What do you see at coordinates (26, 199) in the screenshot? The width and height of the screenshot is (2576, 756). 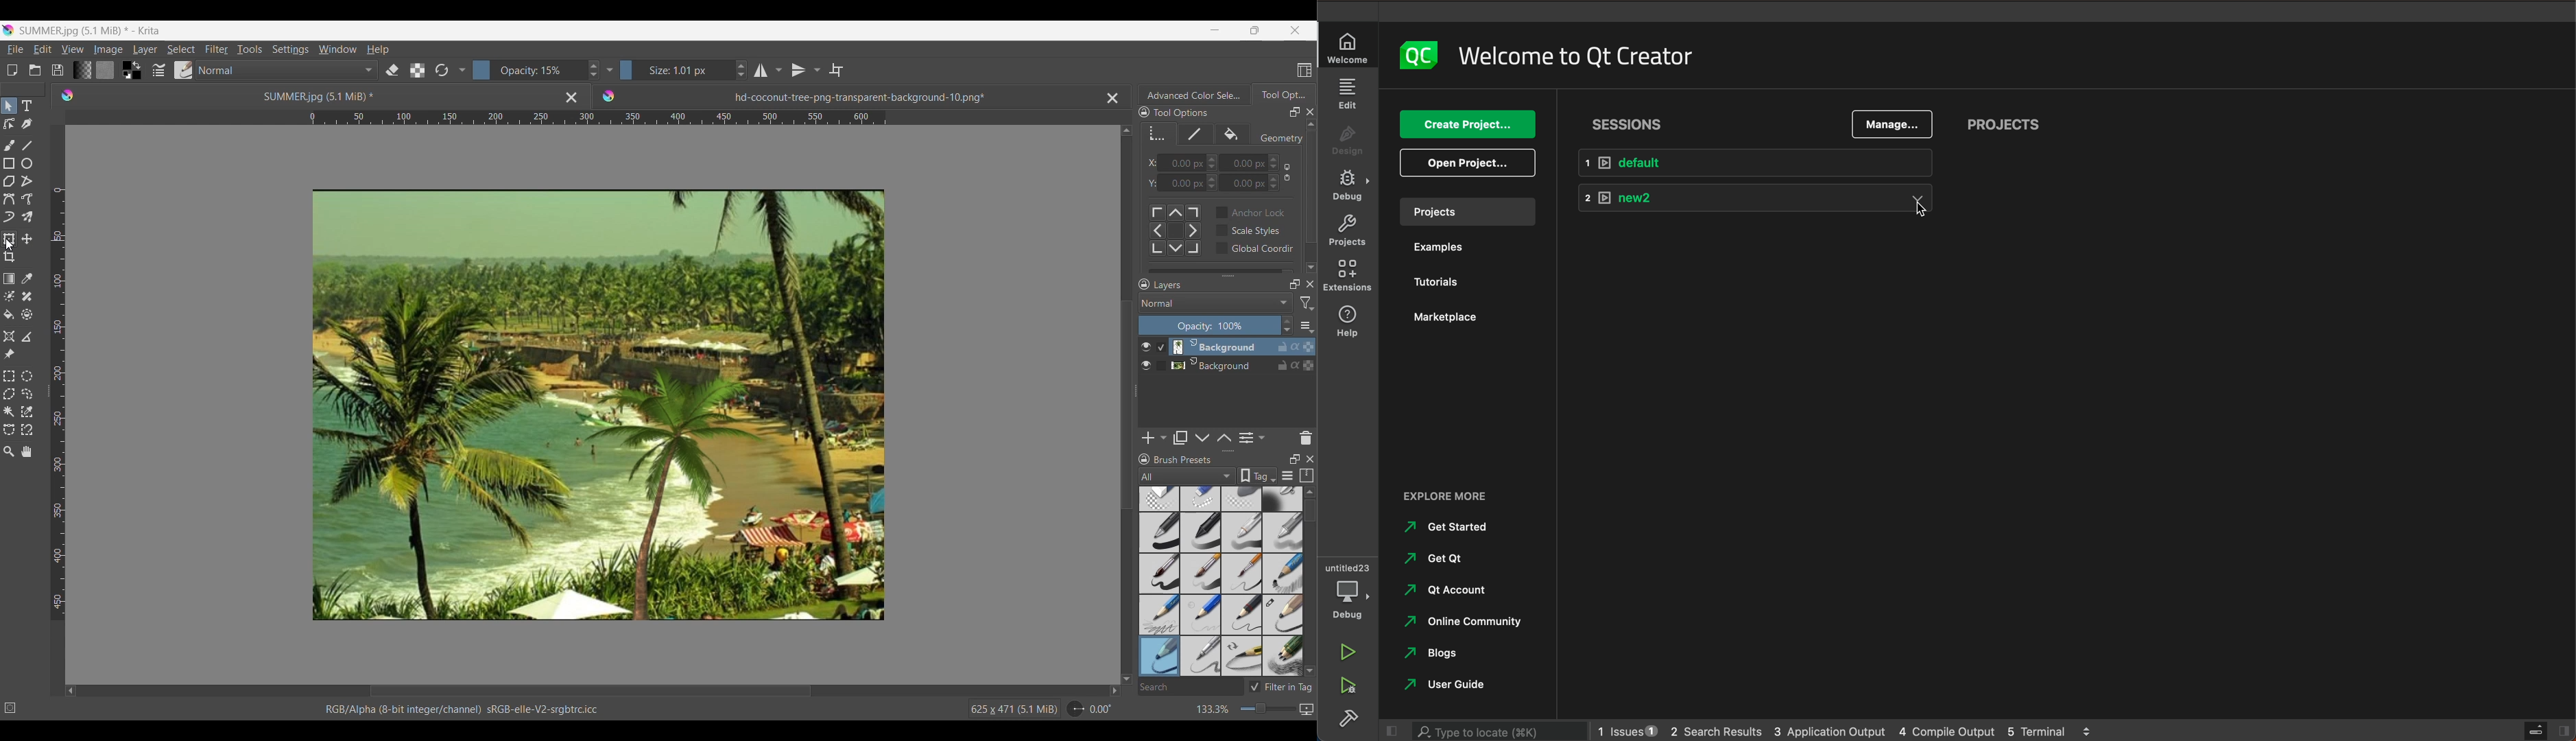 I see `Freehand path tool` at bounding box center [26, 199].